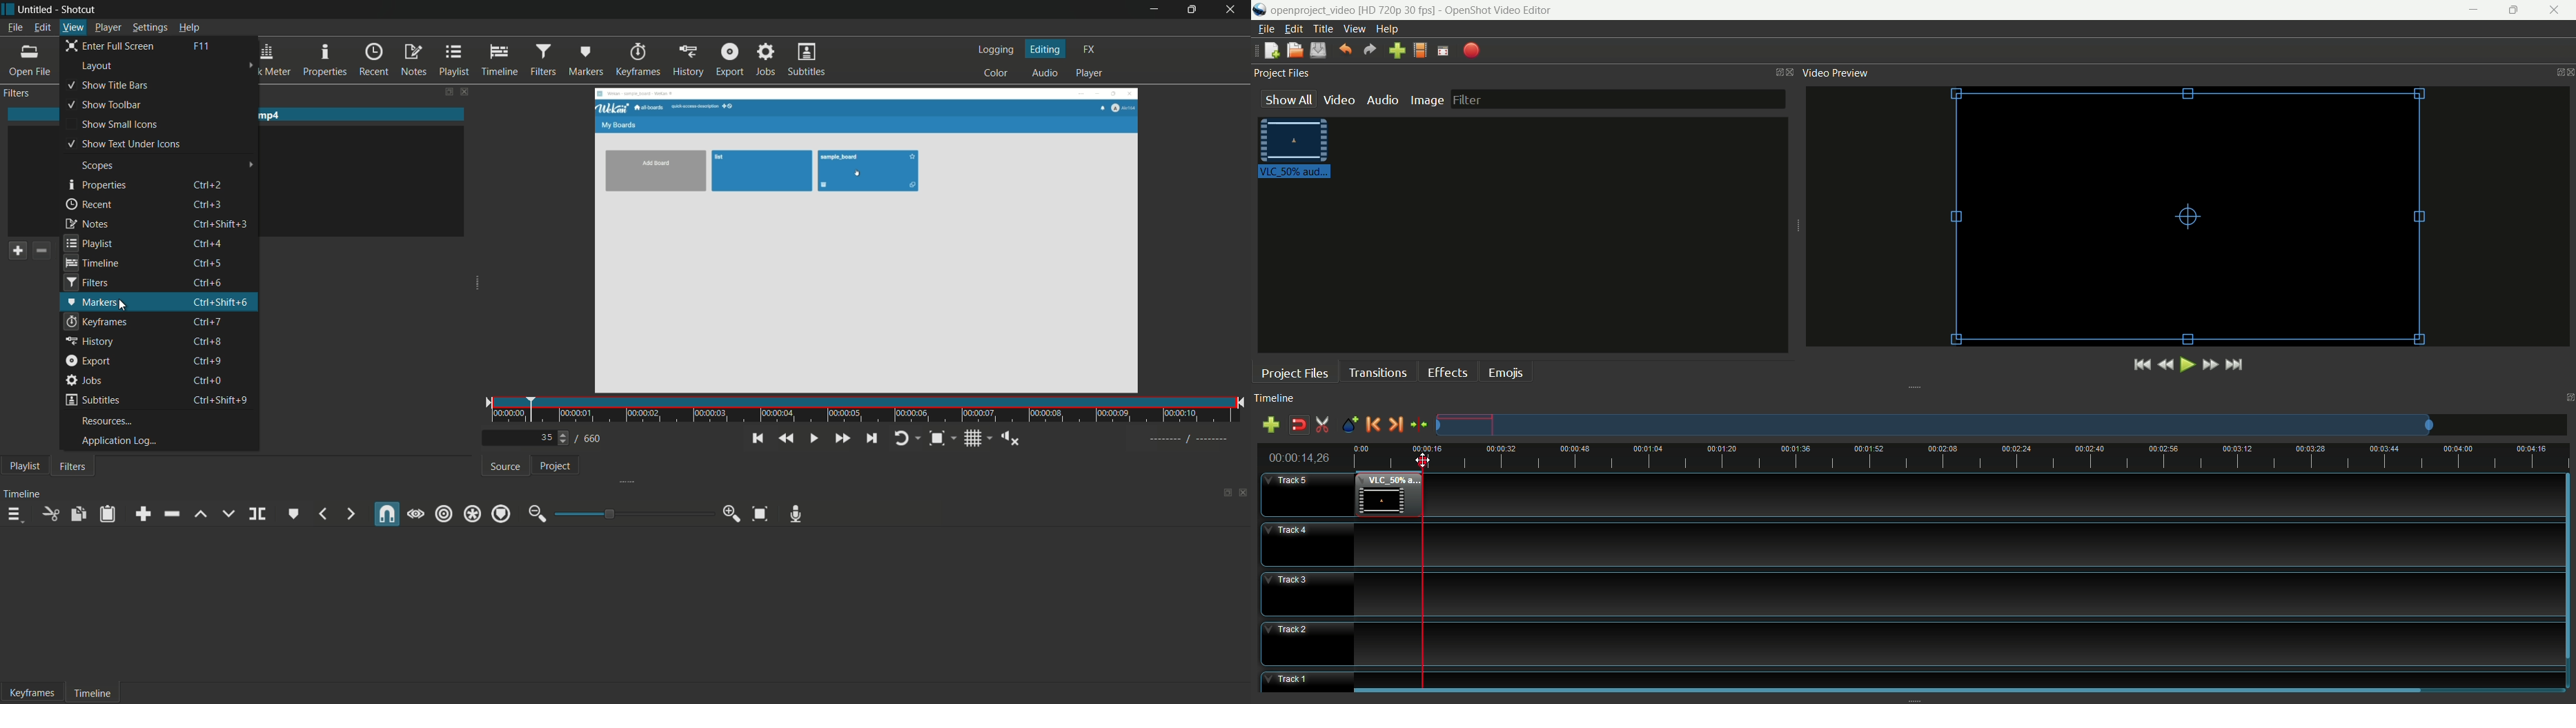  What do you see at coordinates (594, 438) in the screenshot?
I see `total frames` at bounding box center [594, 438].